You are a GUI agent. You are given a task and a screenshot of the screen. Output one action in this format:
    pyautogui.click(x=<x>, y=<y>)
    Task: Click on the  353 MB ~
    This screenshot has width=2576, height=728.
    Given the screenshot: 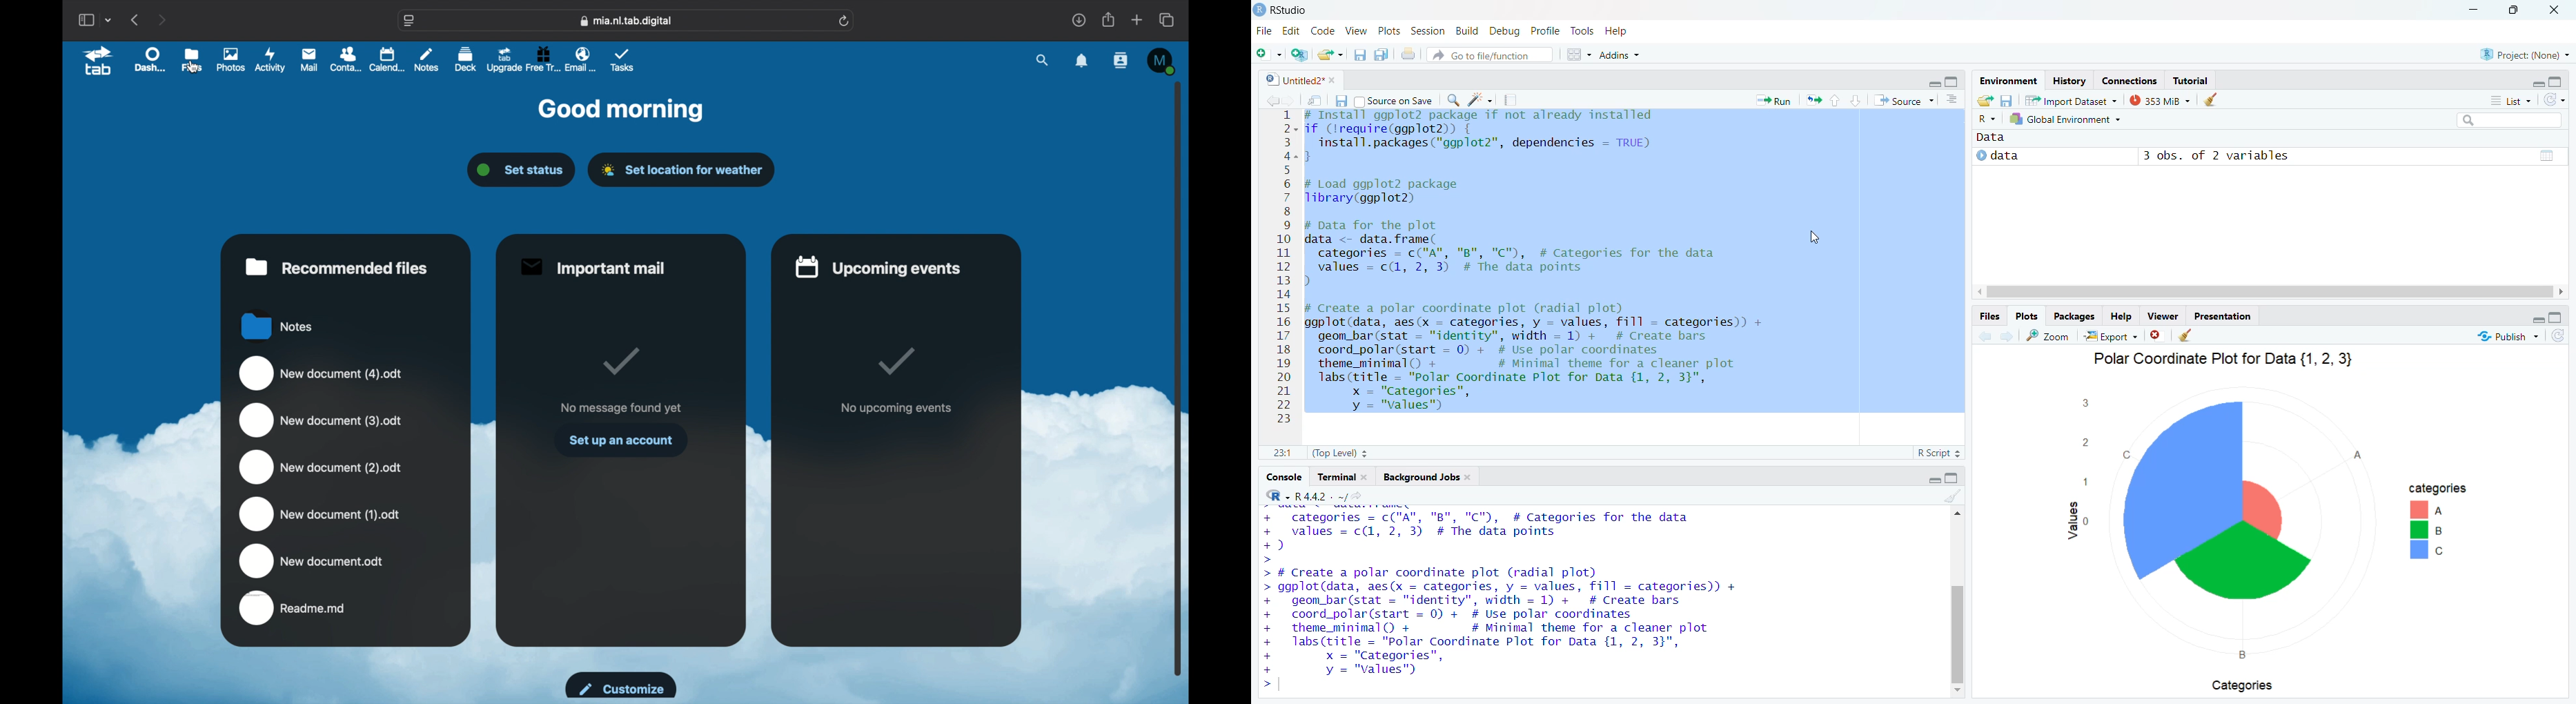 What is the action you would take?
    pyautogui.click(x=2159, y=101)
    